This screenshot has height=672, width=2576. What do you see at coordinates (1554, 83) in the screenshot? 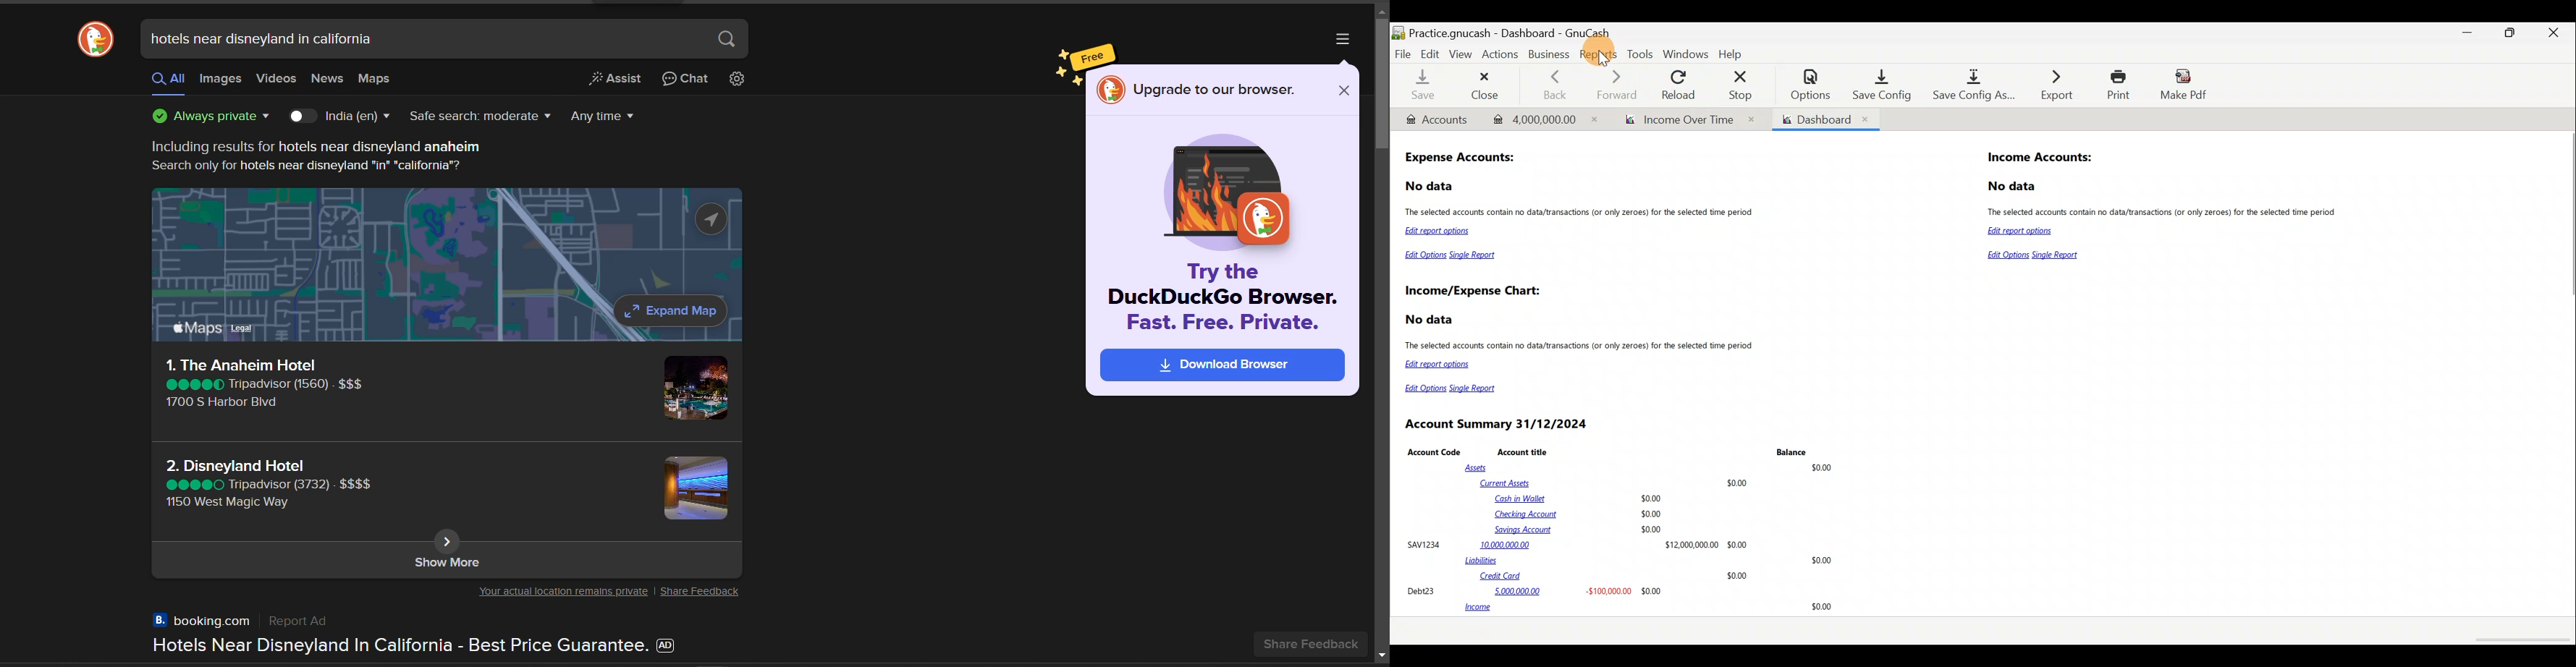
I see `Back` at bounding box center [1554, 83].